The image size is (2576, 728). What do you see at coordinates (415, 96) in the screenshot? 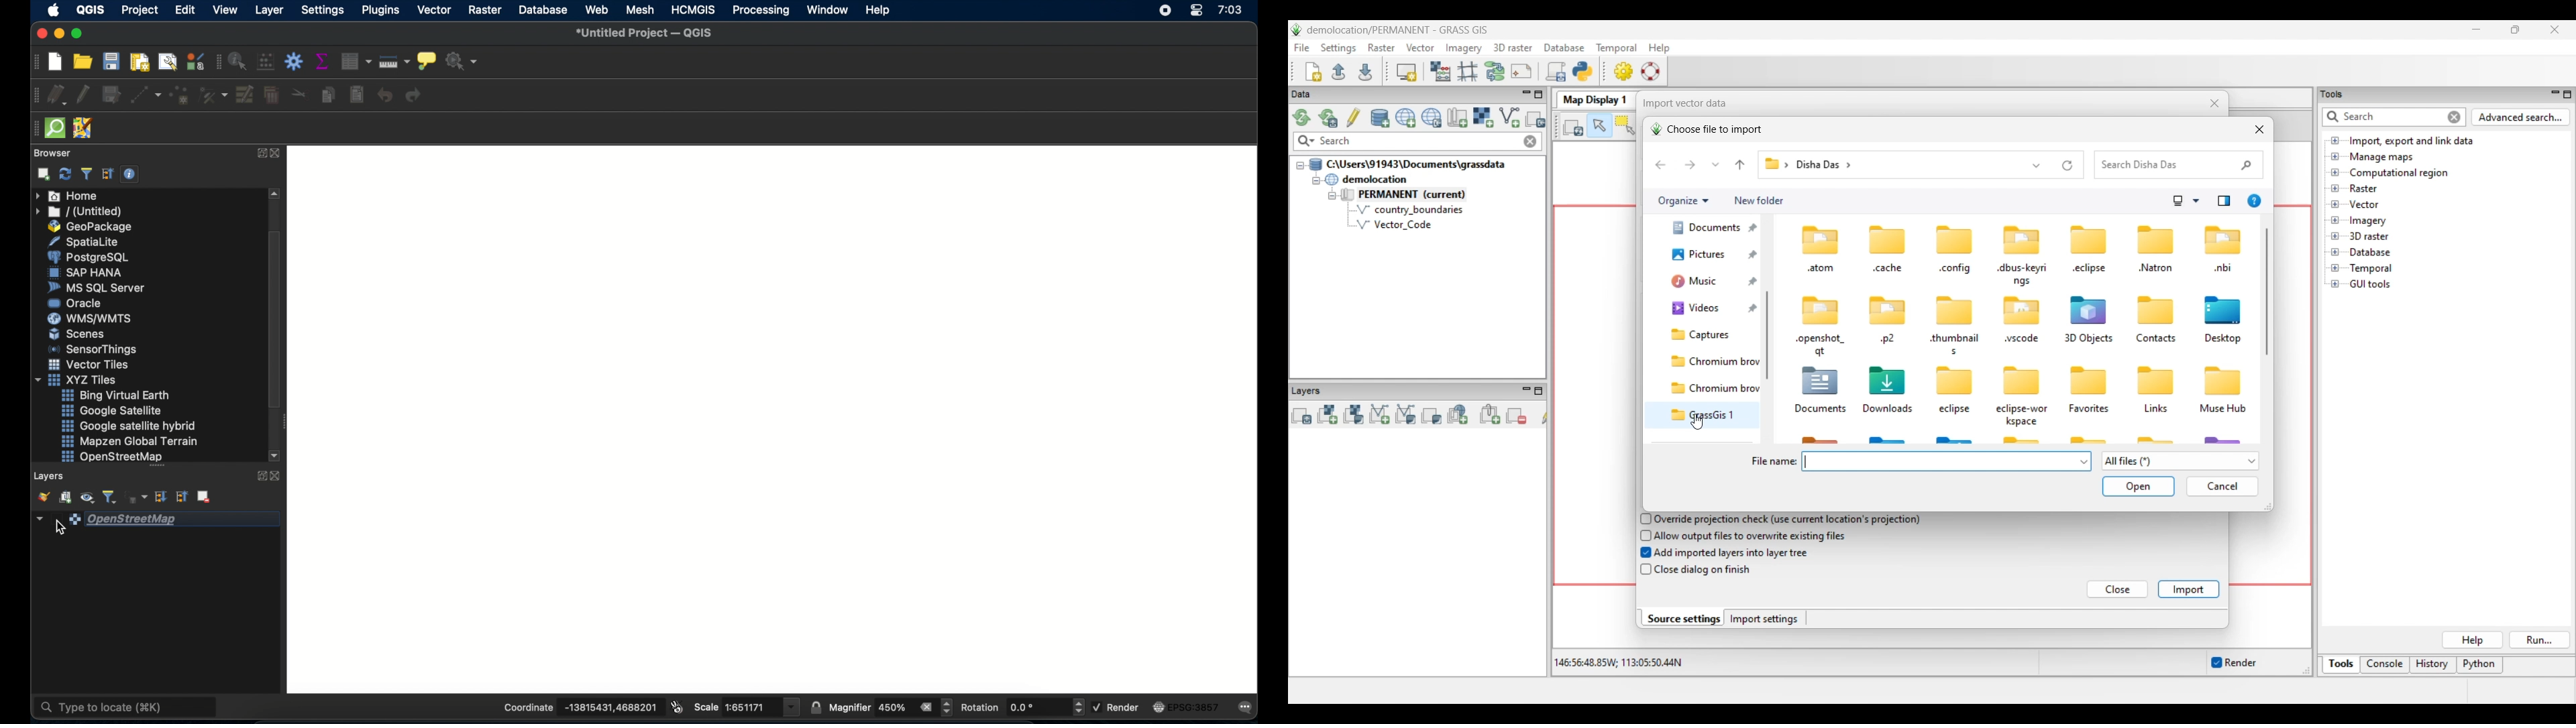
I see `redo` at bounding box center [415, 96].